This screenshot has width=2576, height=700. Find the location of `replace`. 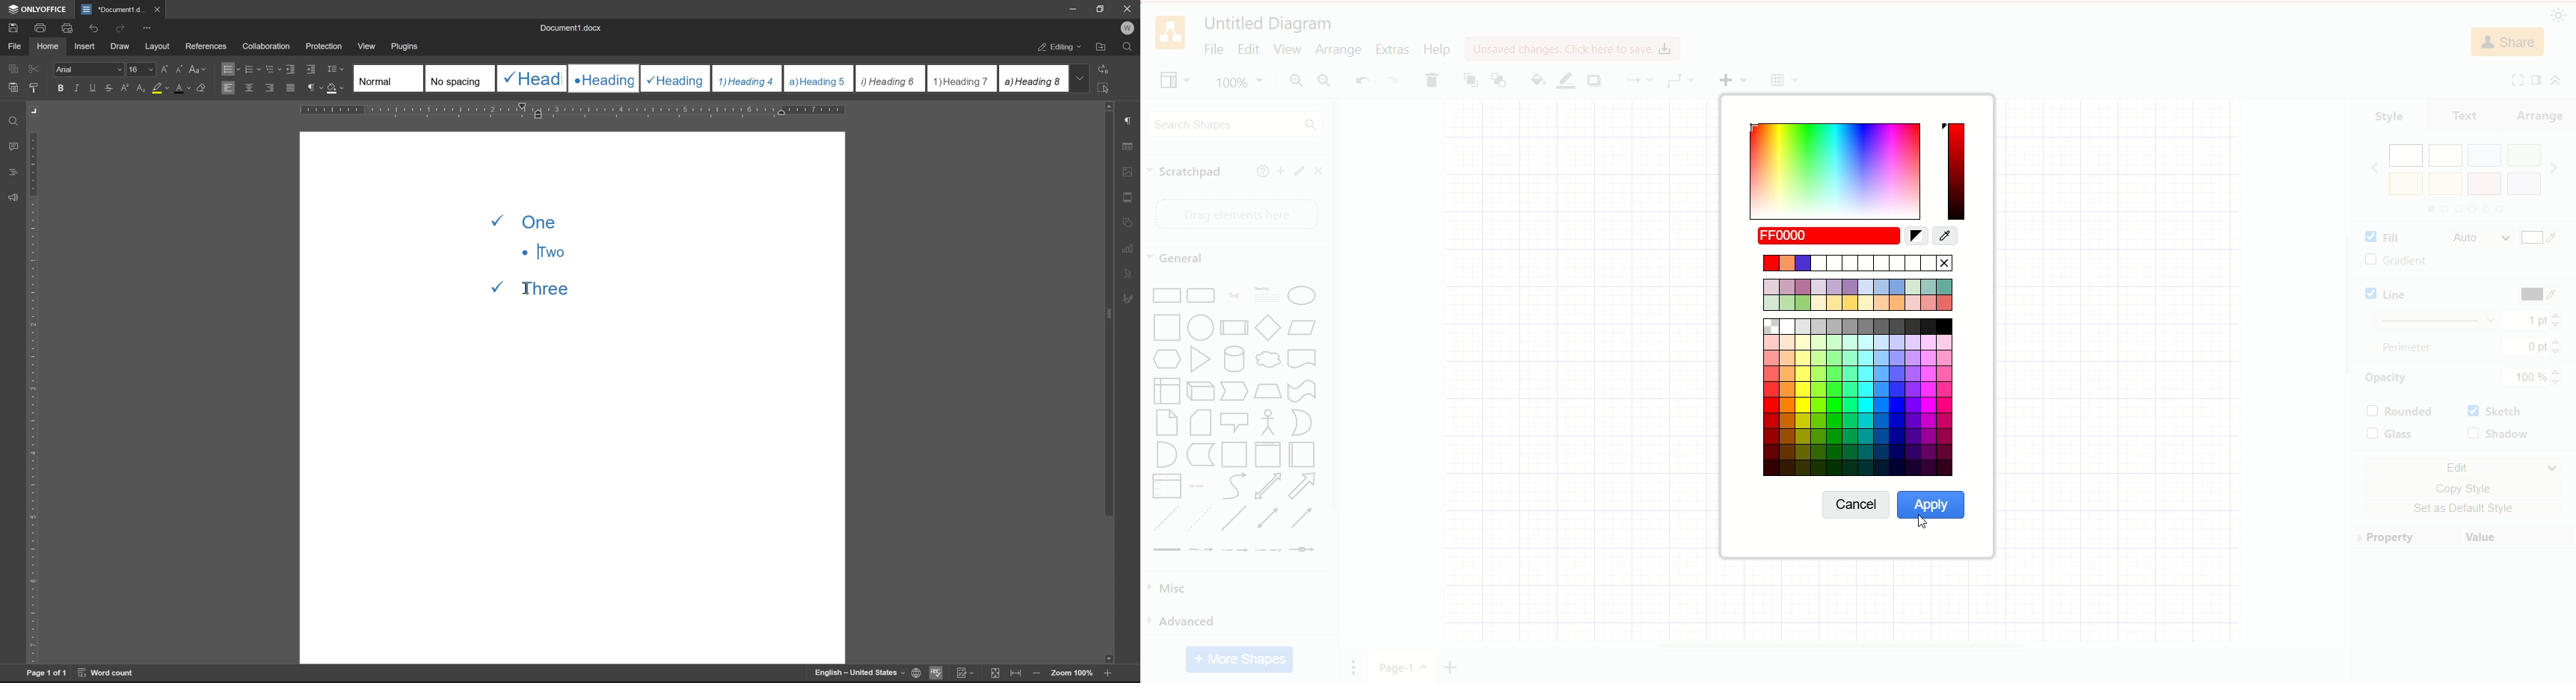

replace is located at coordinates (1106, 68).